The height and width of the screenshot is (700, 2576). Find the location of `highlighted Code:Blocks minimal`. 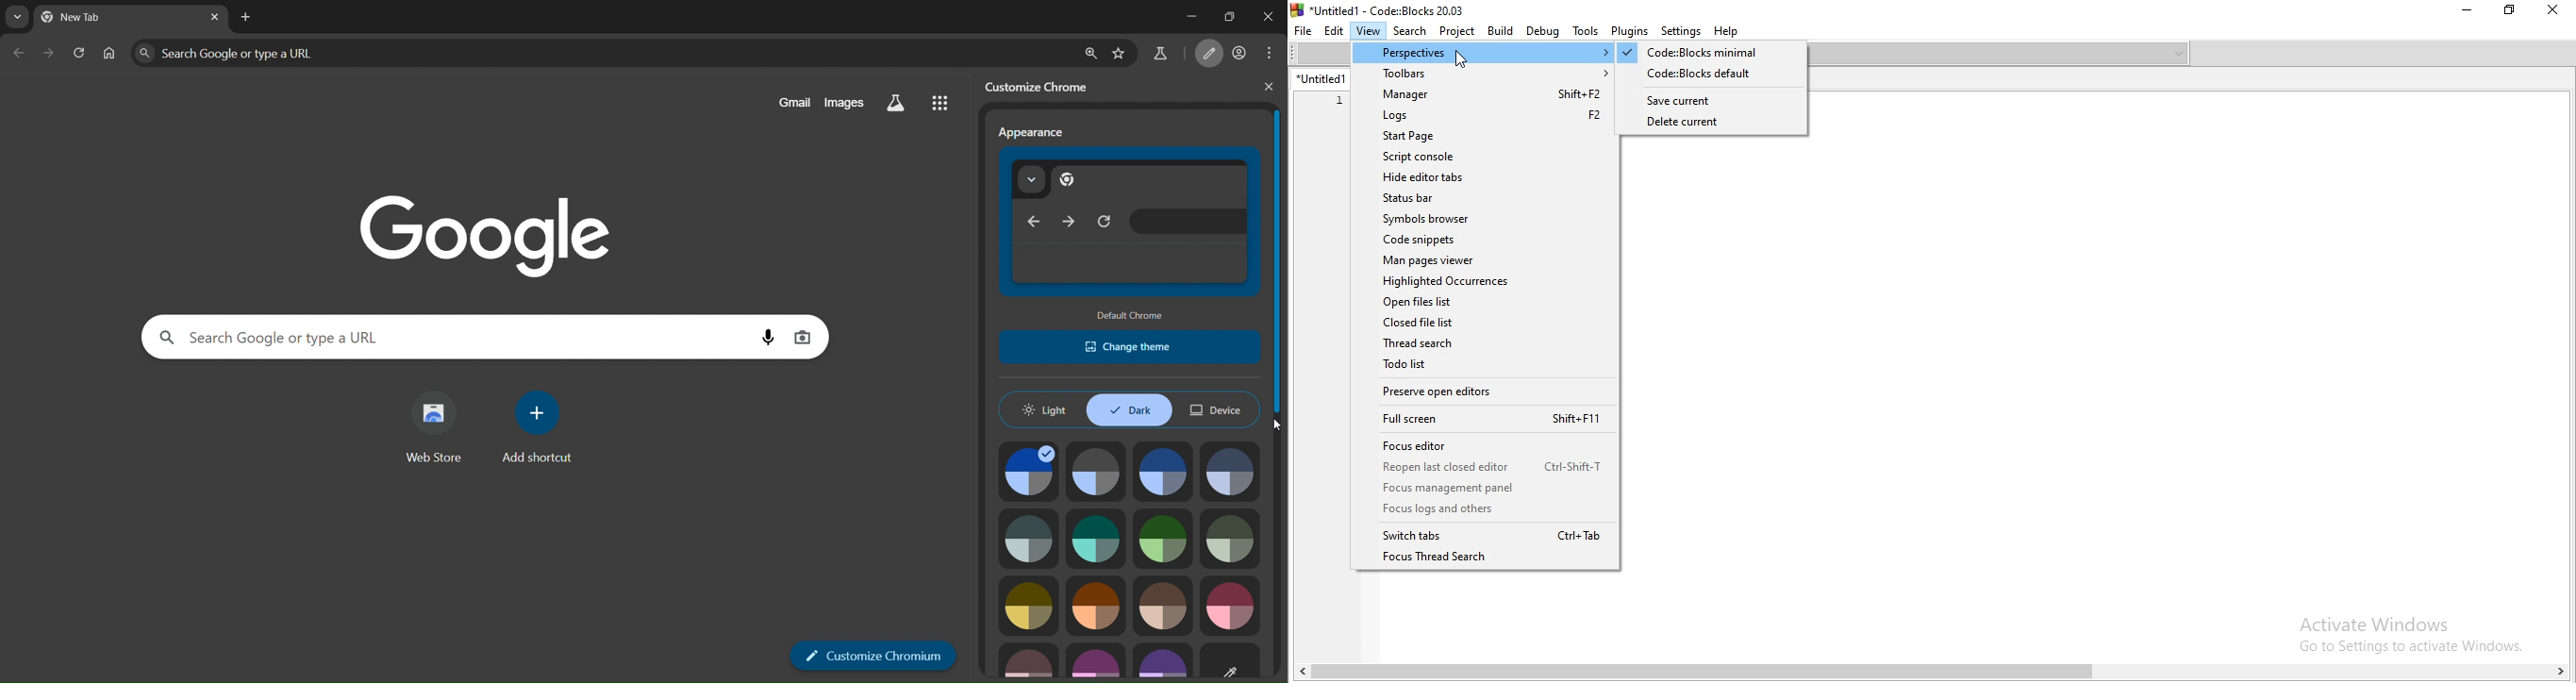

highlighted Code:Blocks minimal is located at coordinates (1714, 53).